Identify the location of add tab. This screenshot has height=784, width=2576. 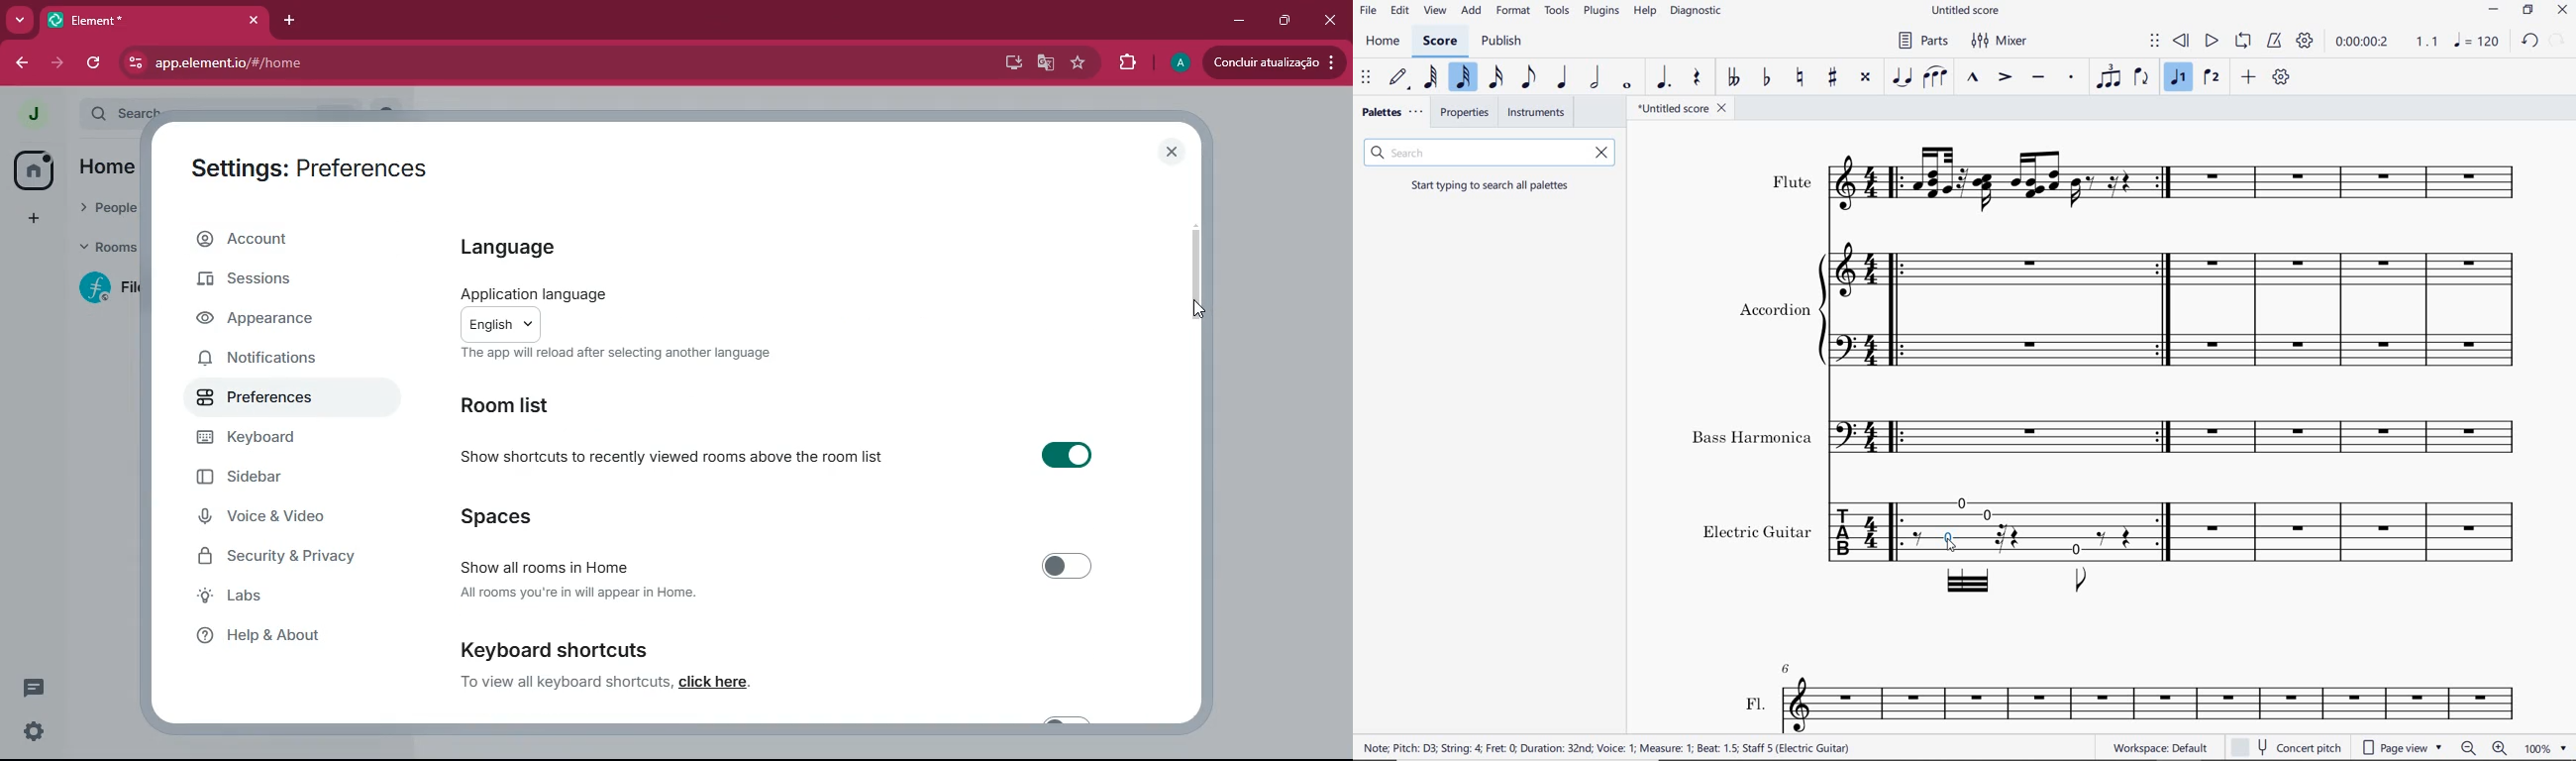
(288, 20).